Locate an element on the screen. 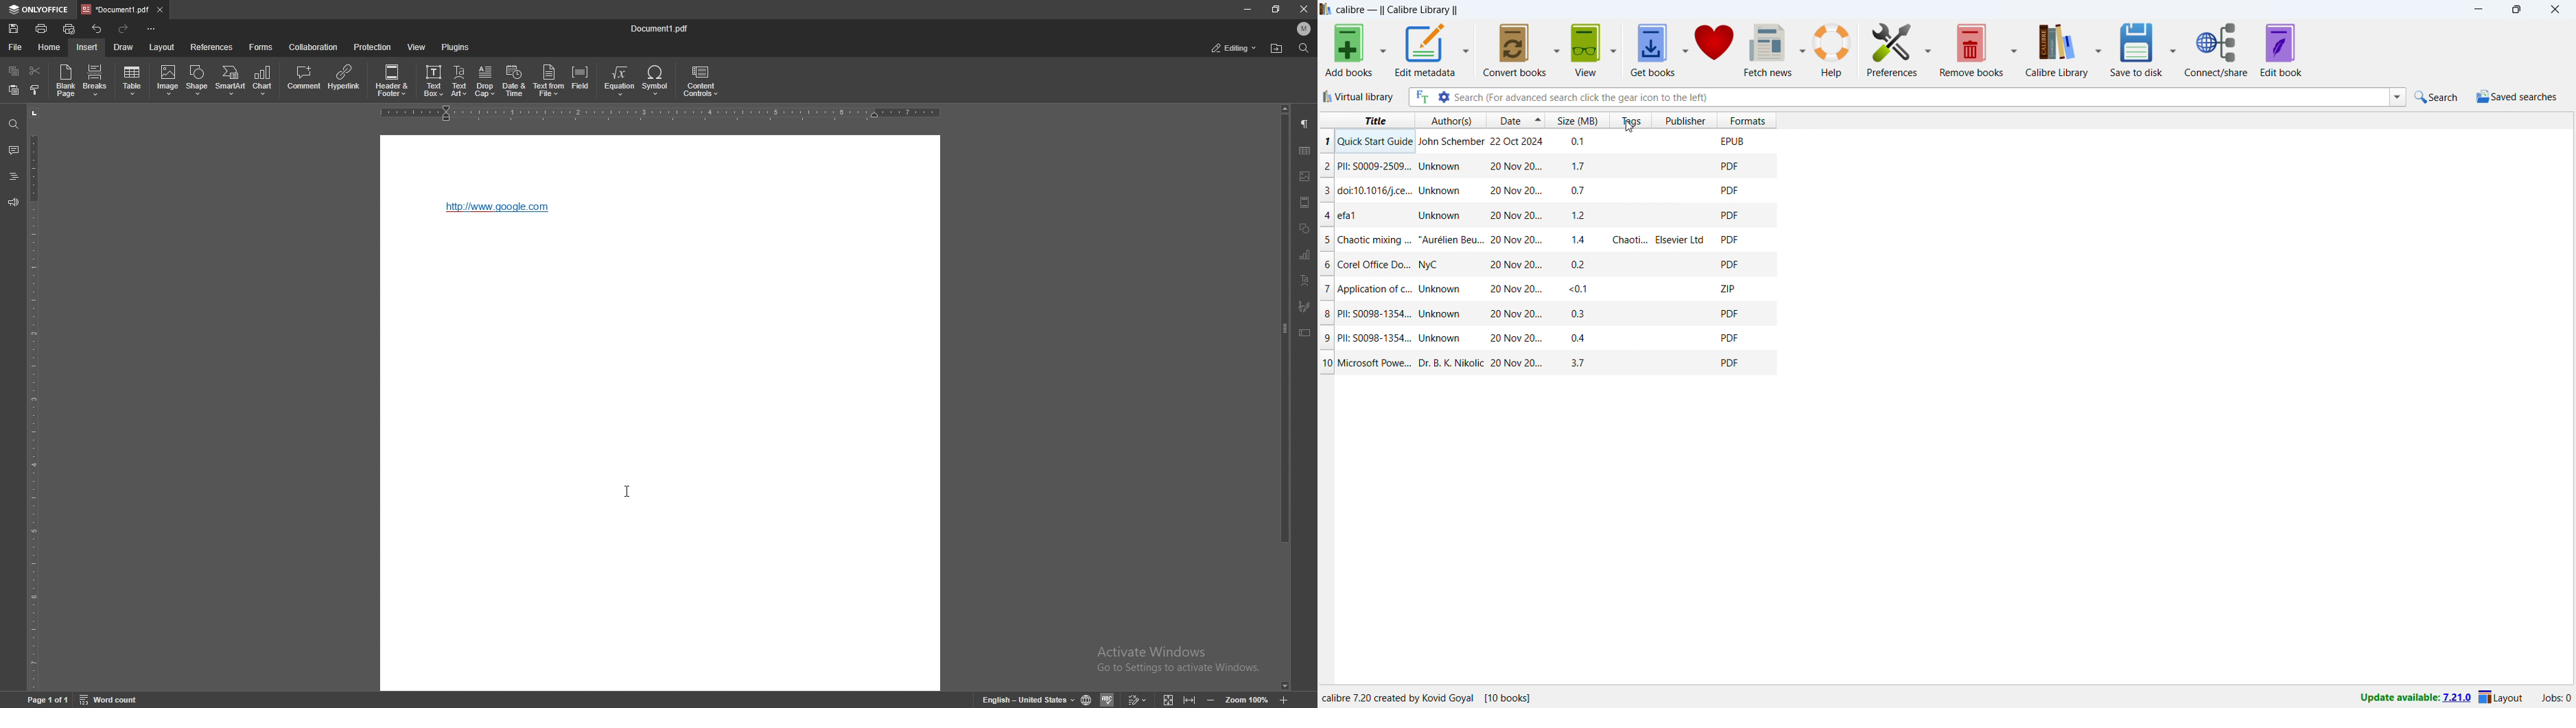  edit metadata options is located at coordinates (1465, 49).